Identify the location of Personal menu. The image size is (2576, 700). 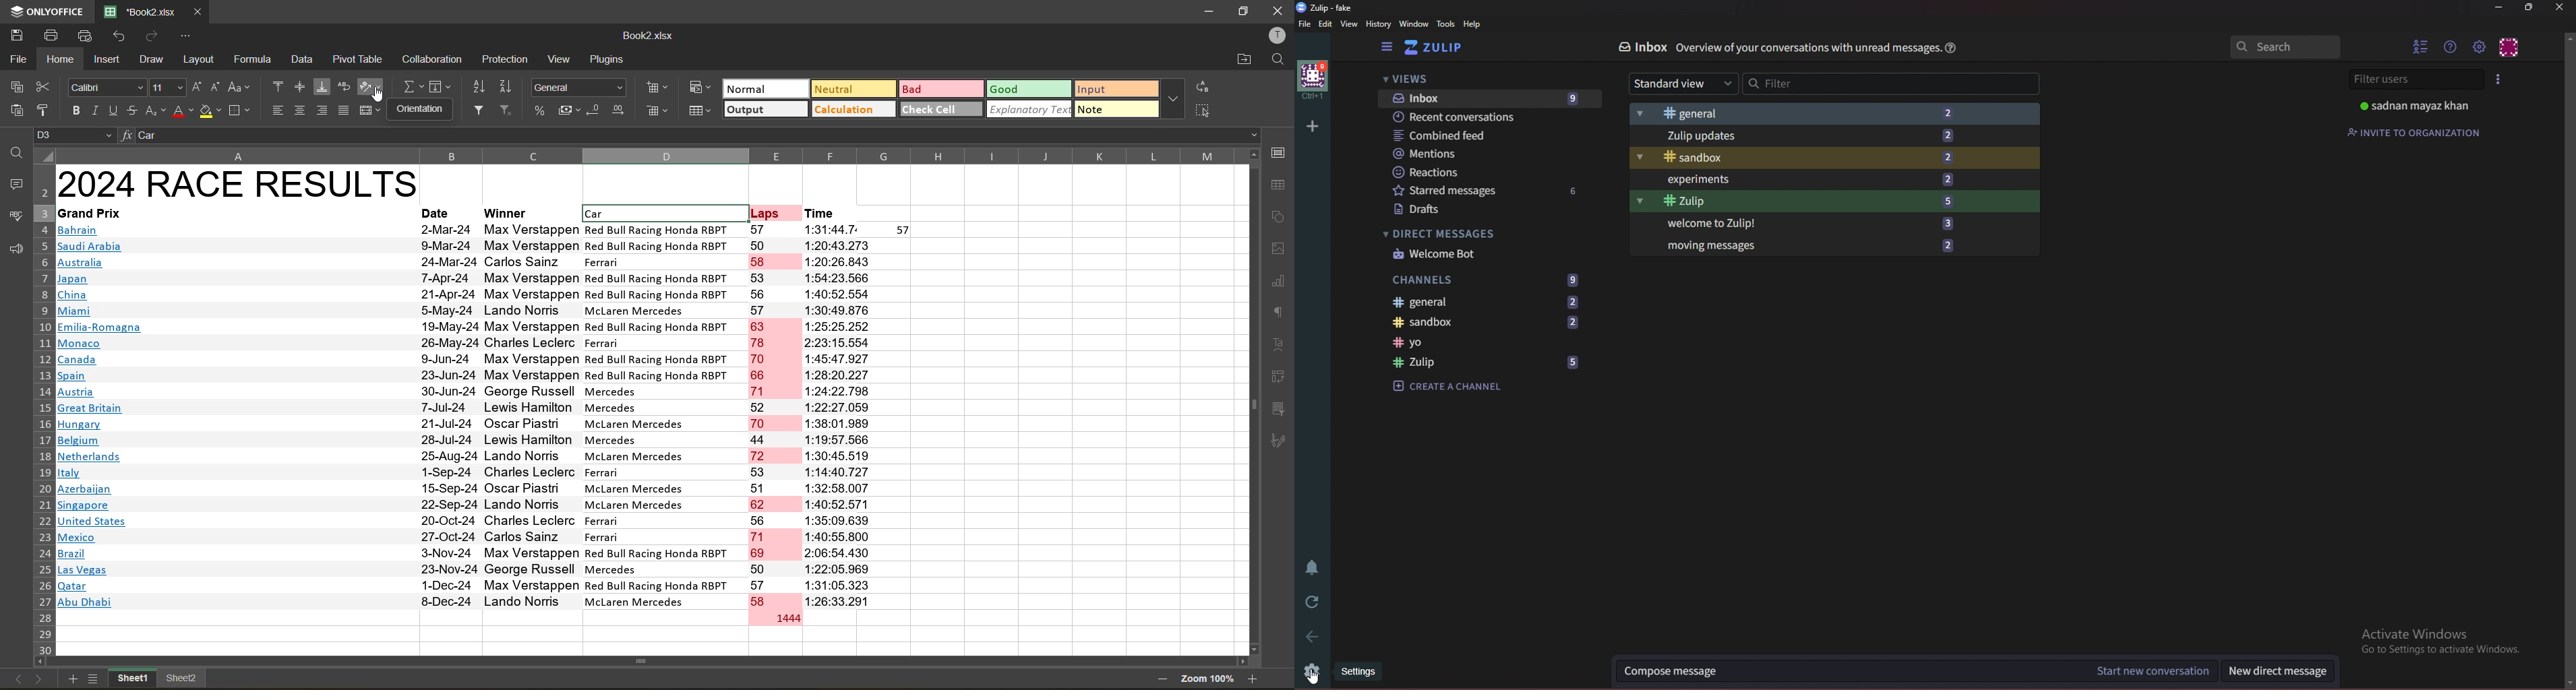
(2509, 46).